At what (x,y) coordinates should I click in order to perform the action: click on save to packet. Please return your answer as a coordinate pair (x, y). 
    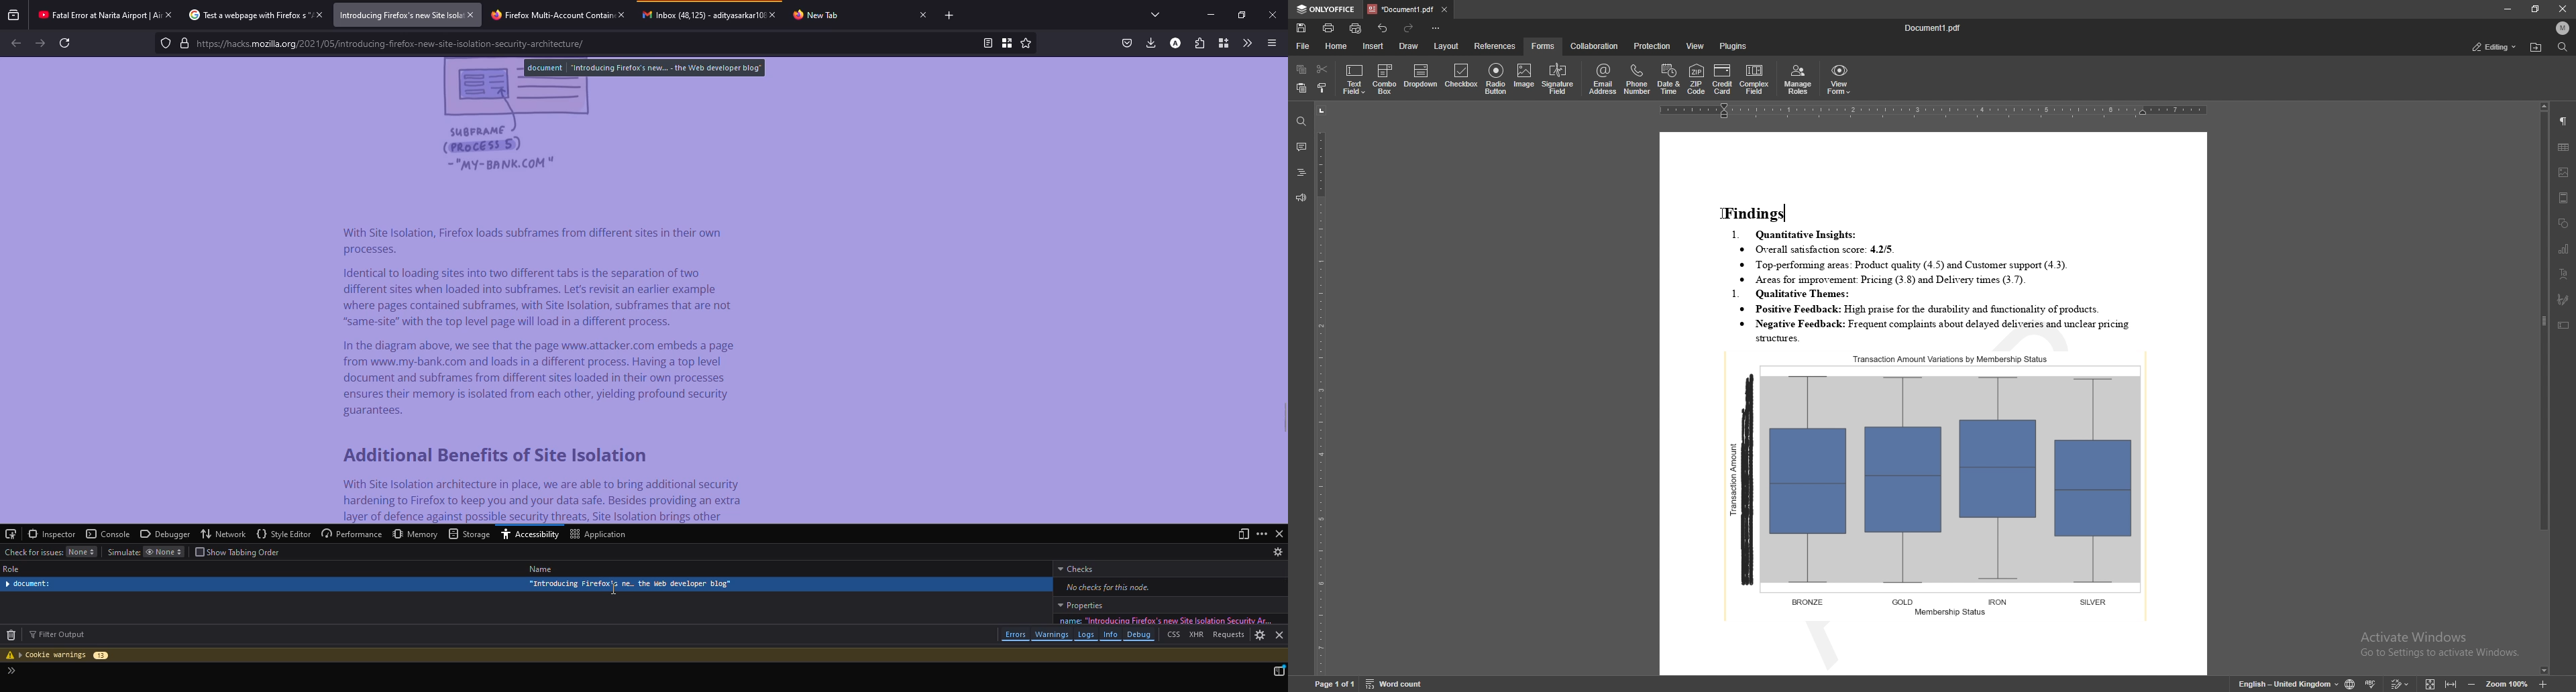
    Looking at the image, I should click on (1127, 42).